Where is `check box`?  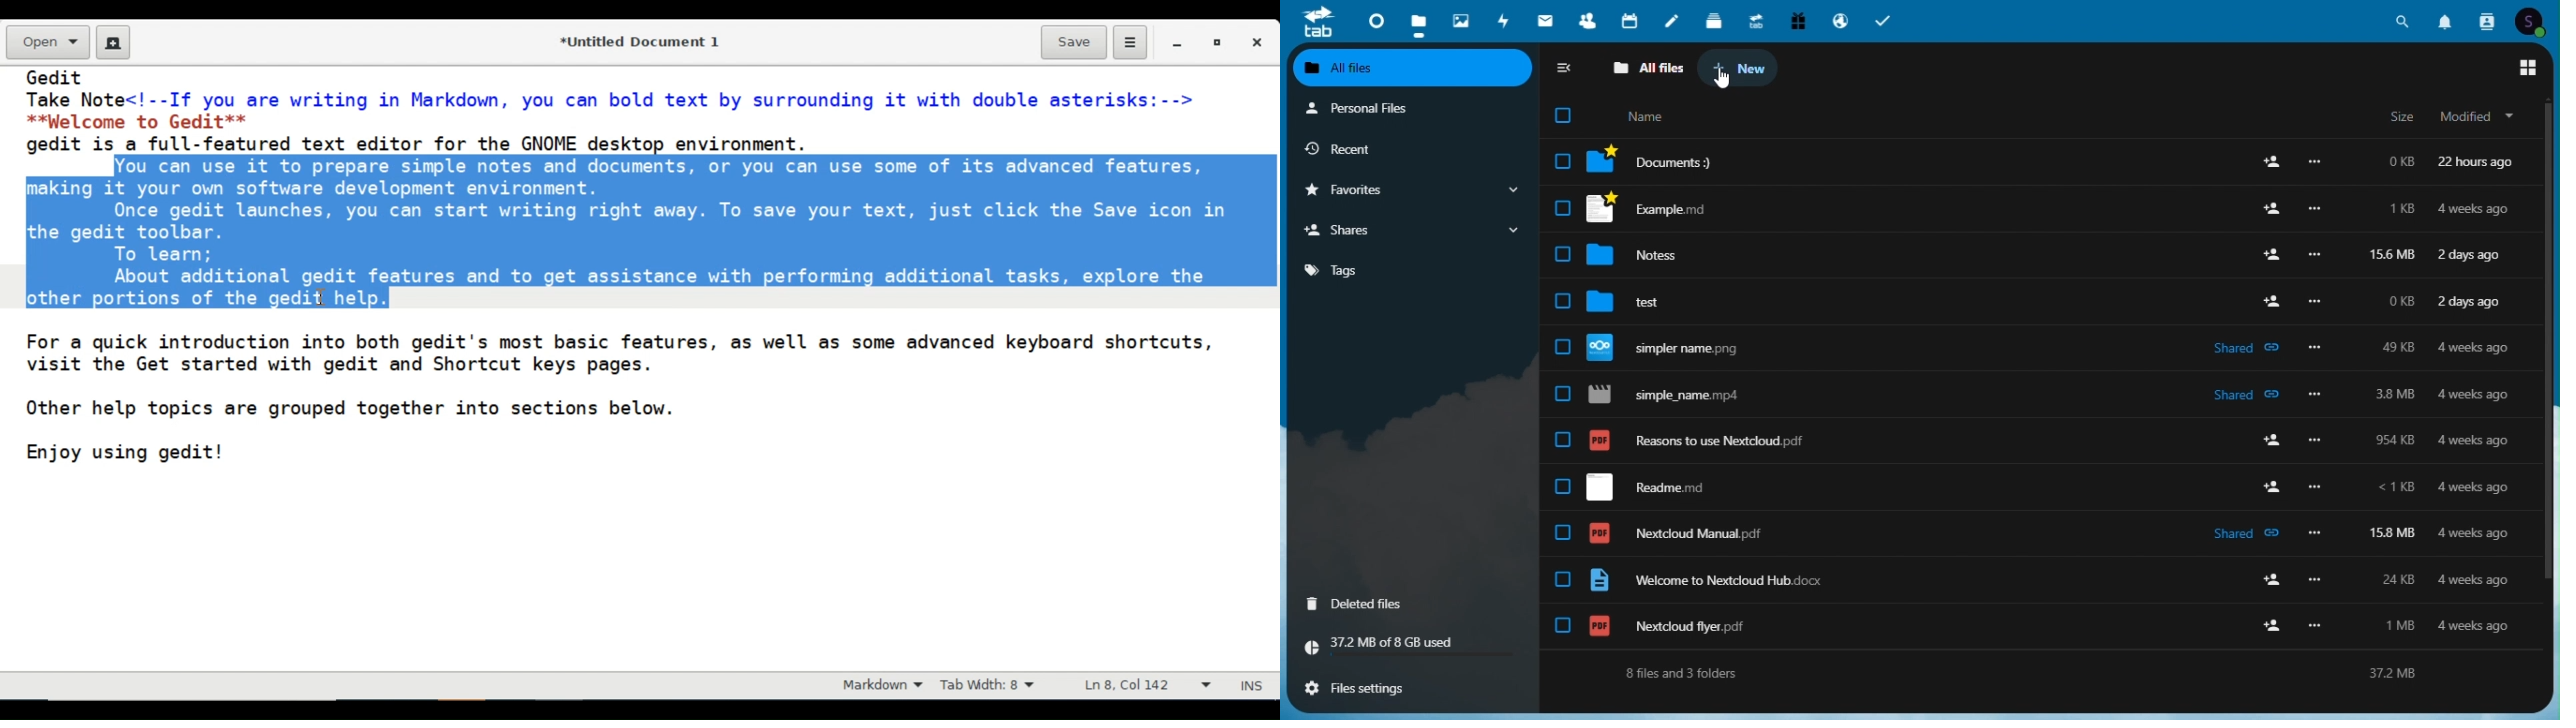
check box is located at coordinates (1558, 439).